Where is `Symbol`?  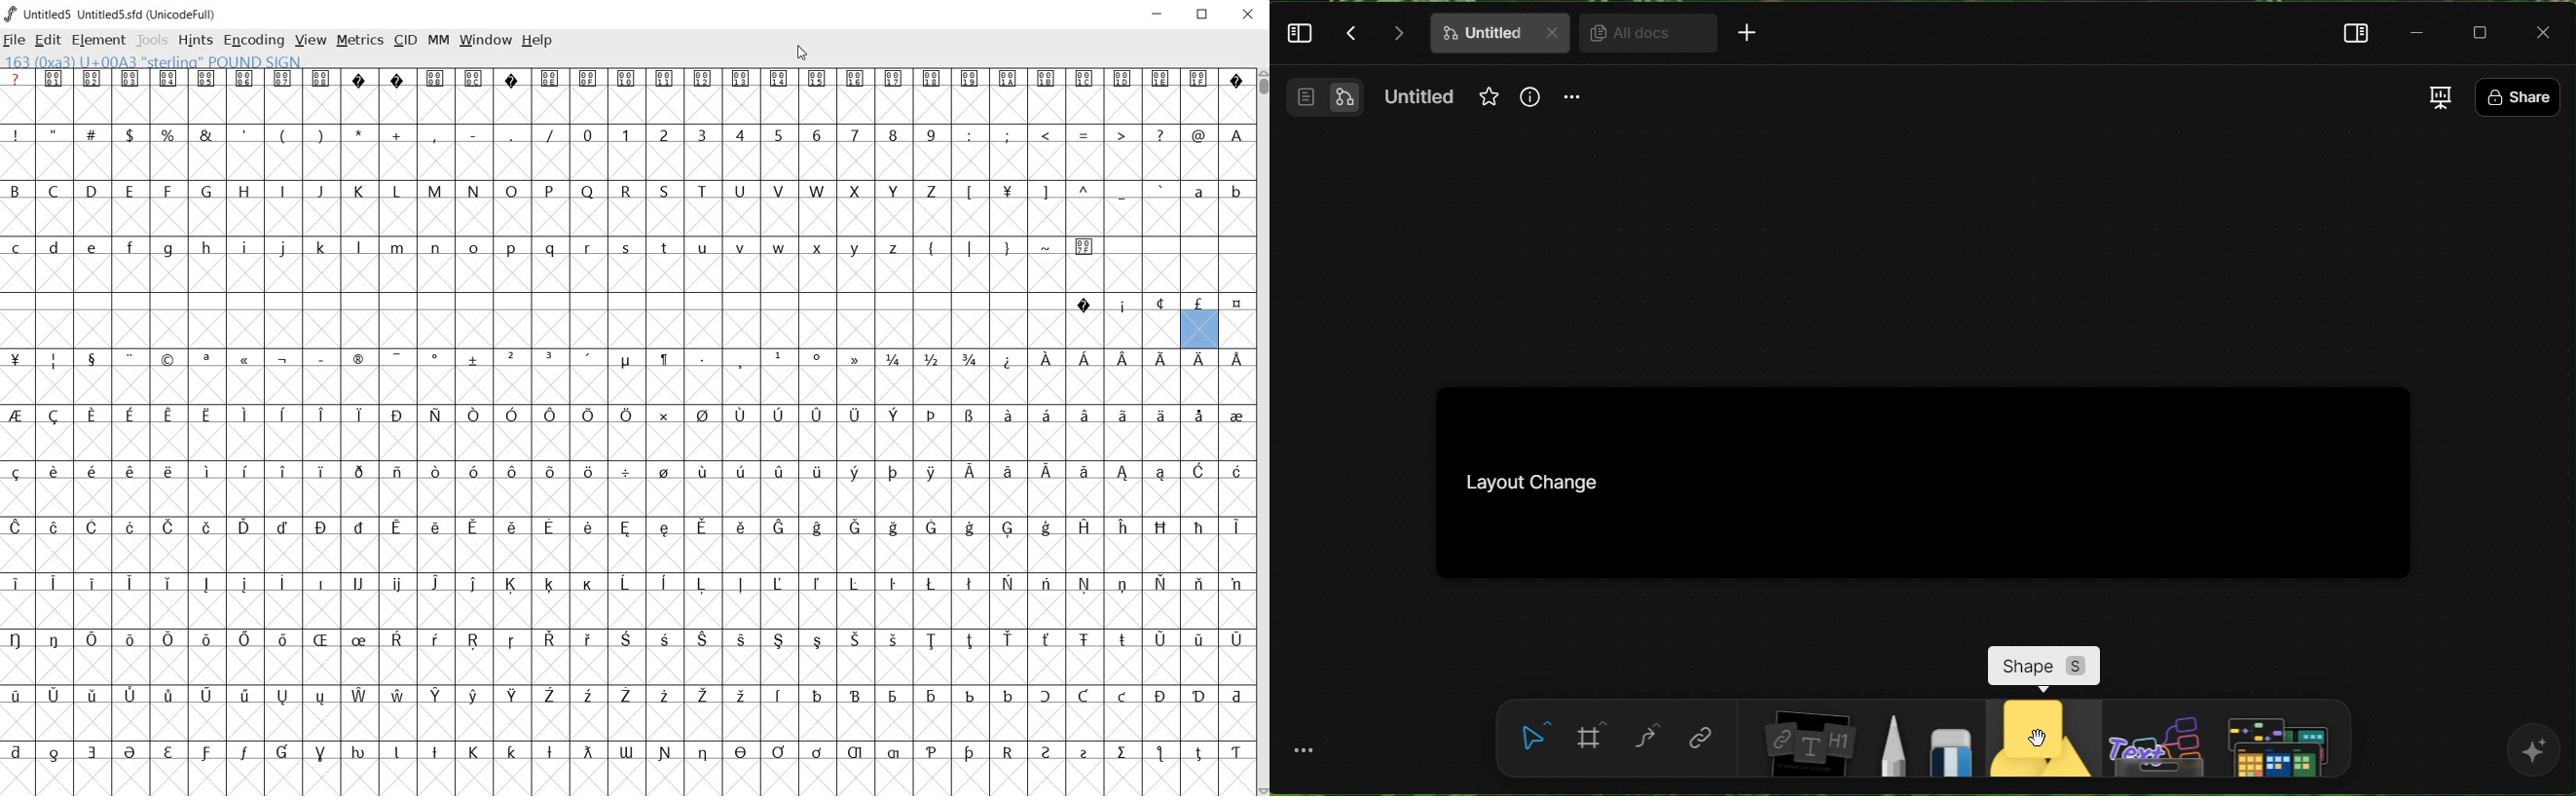
Symbol is located at coordinates (1159, 304).